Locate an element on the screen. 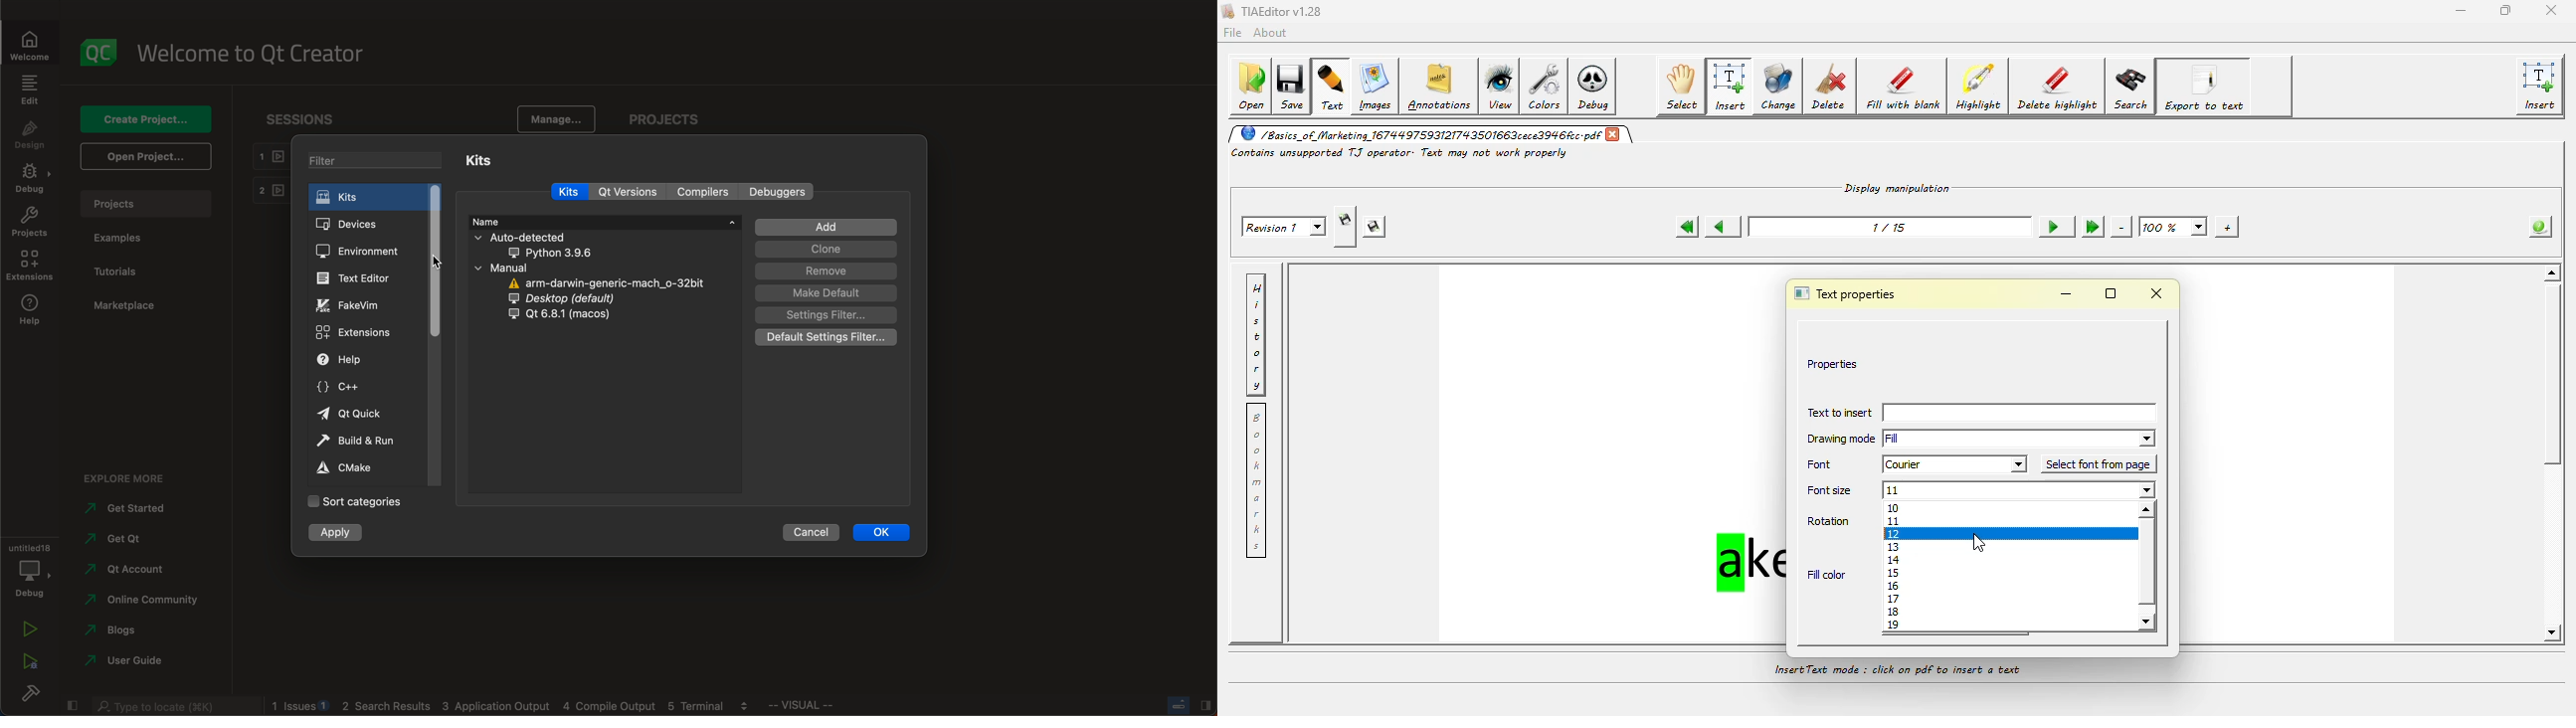  info about the pdf is located at coordinates (2535, 229).